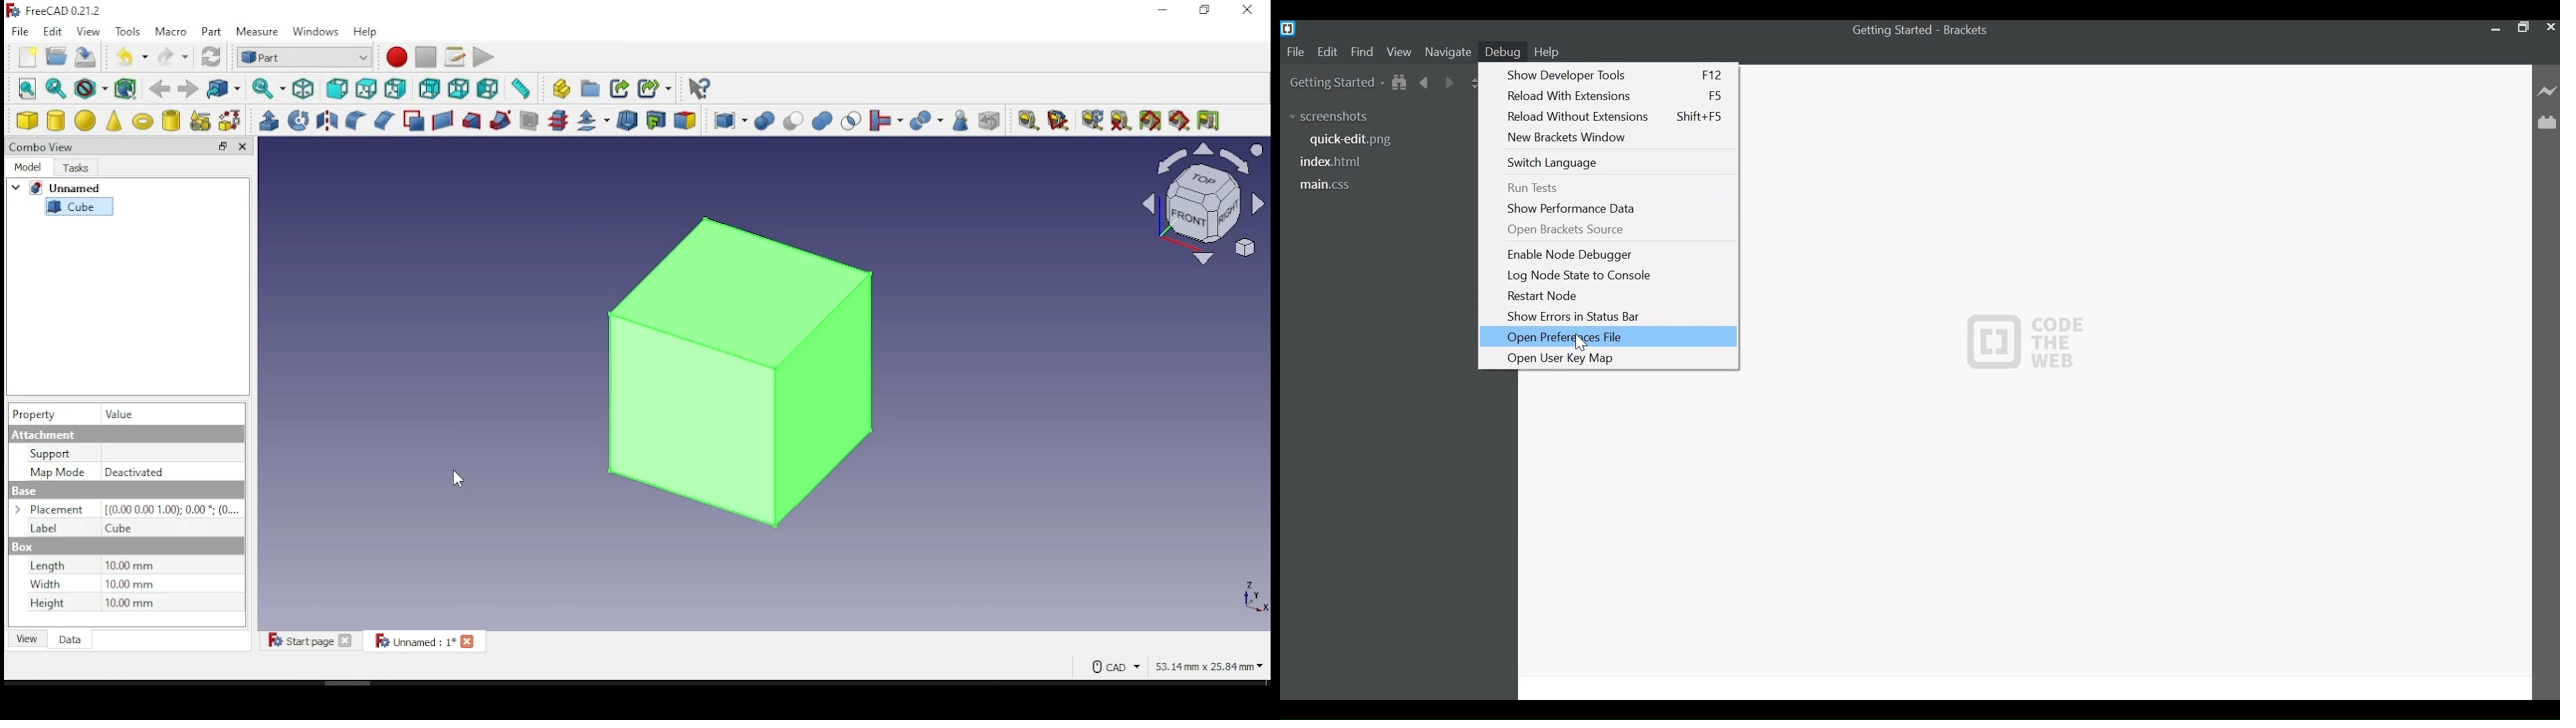 Image resolution: width=2576 pixels, height=728 pixels. Describe the element at coordinates (1333, 83) in the screenshot. I see `Getting Started` at that location.